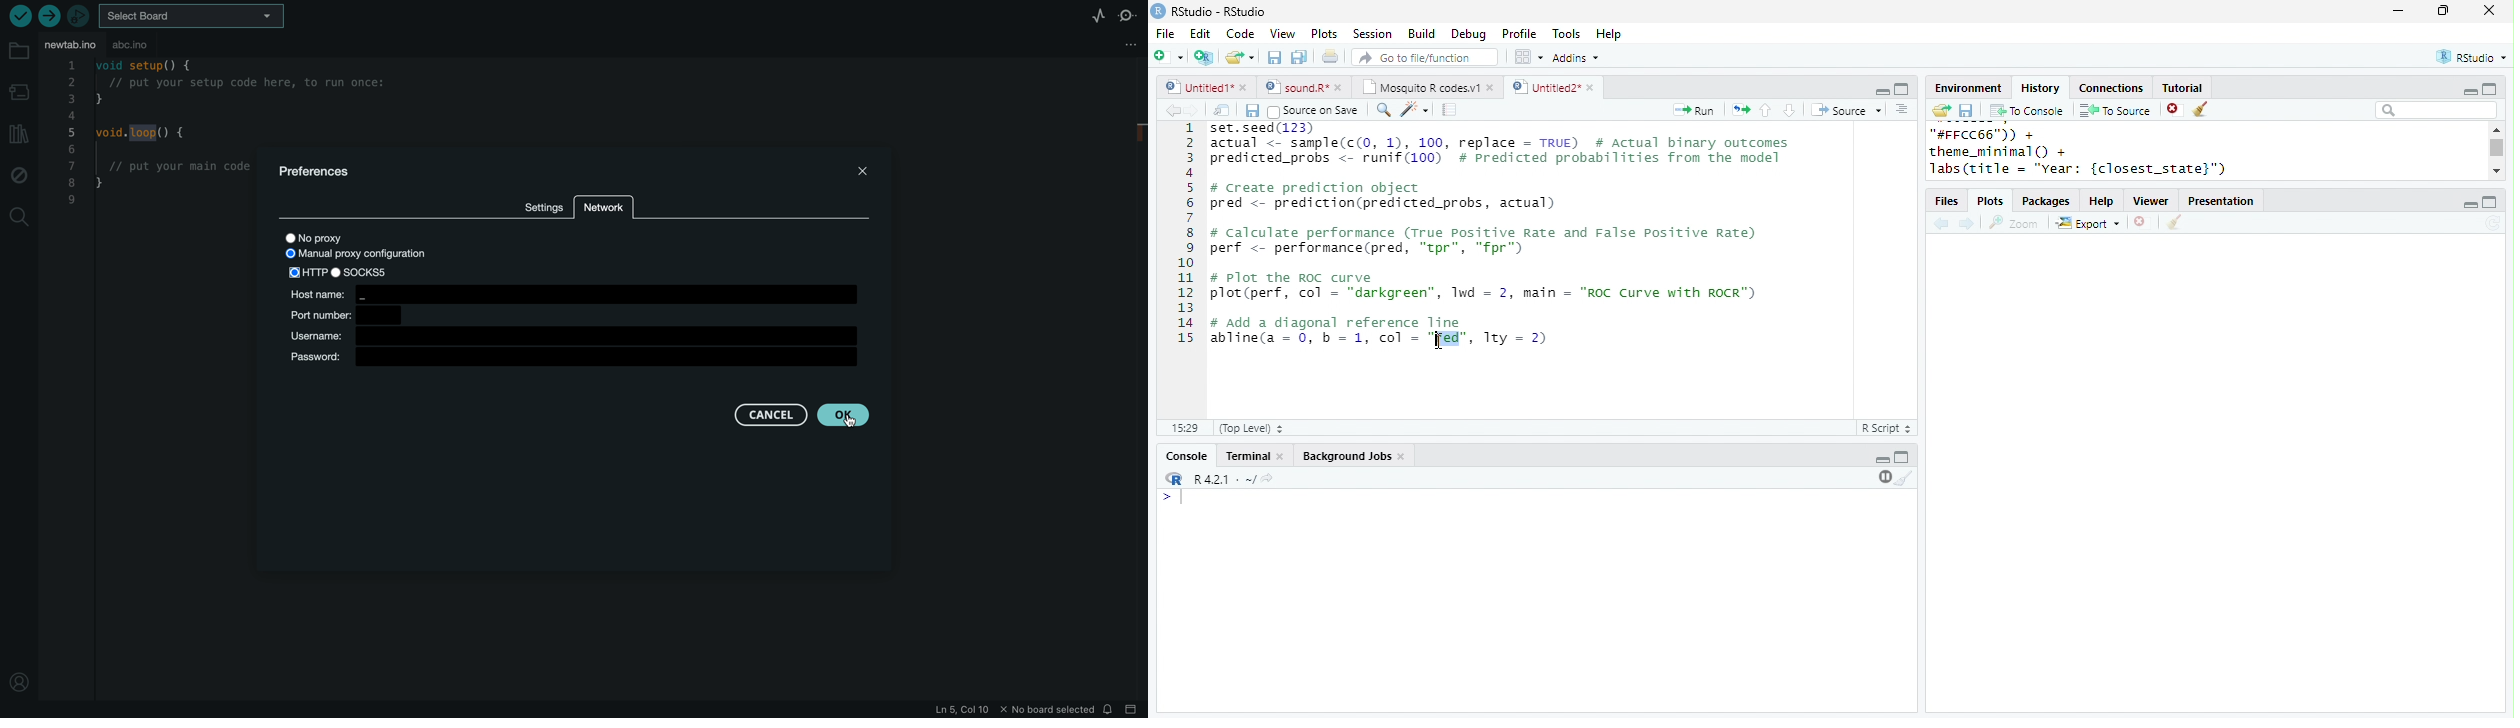 Image resolution: width=2520 pixels, height=728 pixels. I want to click on # Add a diagonal reference line
abline(a = 0, b = 1, col = "red", Try = 2), so click(1382, 330).